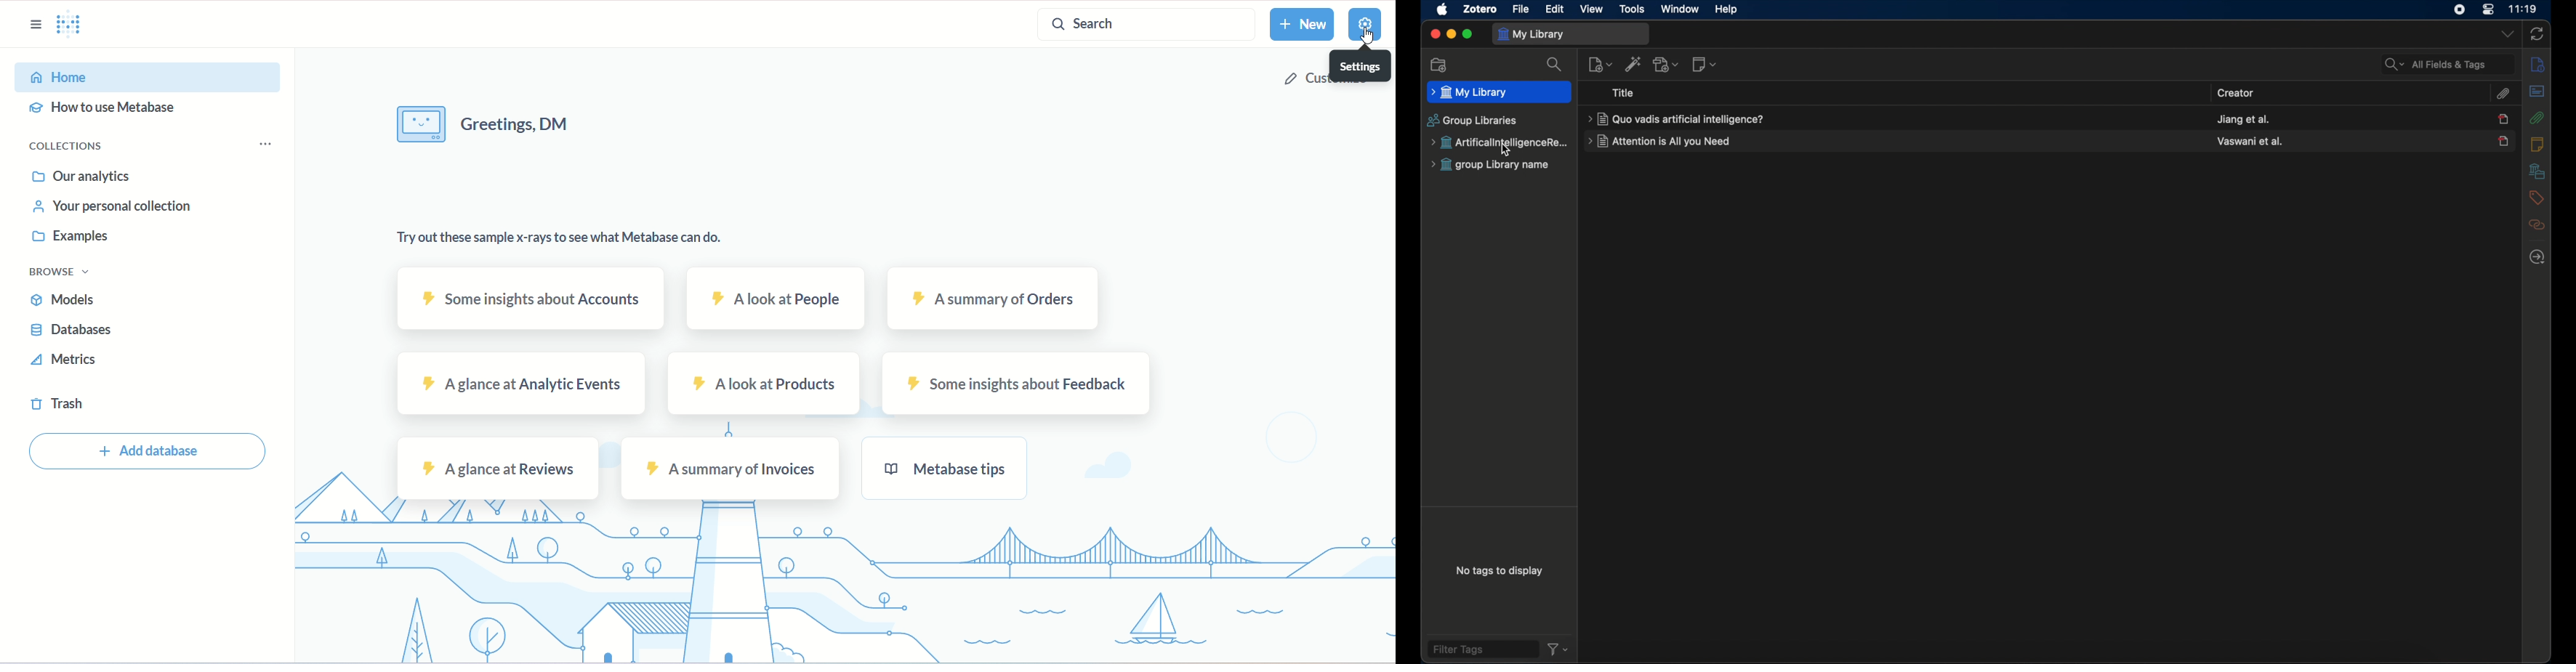 The image size is (2576, 672). Describe the element at coordinates (1440, 66) in the screenshot. I see `new collection` at that location.